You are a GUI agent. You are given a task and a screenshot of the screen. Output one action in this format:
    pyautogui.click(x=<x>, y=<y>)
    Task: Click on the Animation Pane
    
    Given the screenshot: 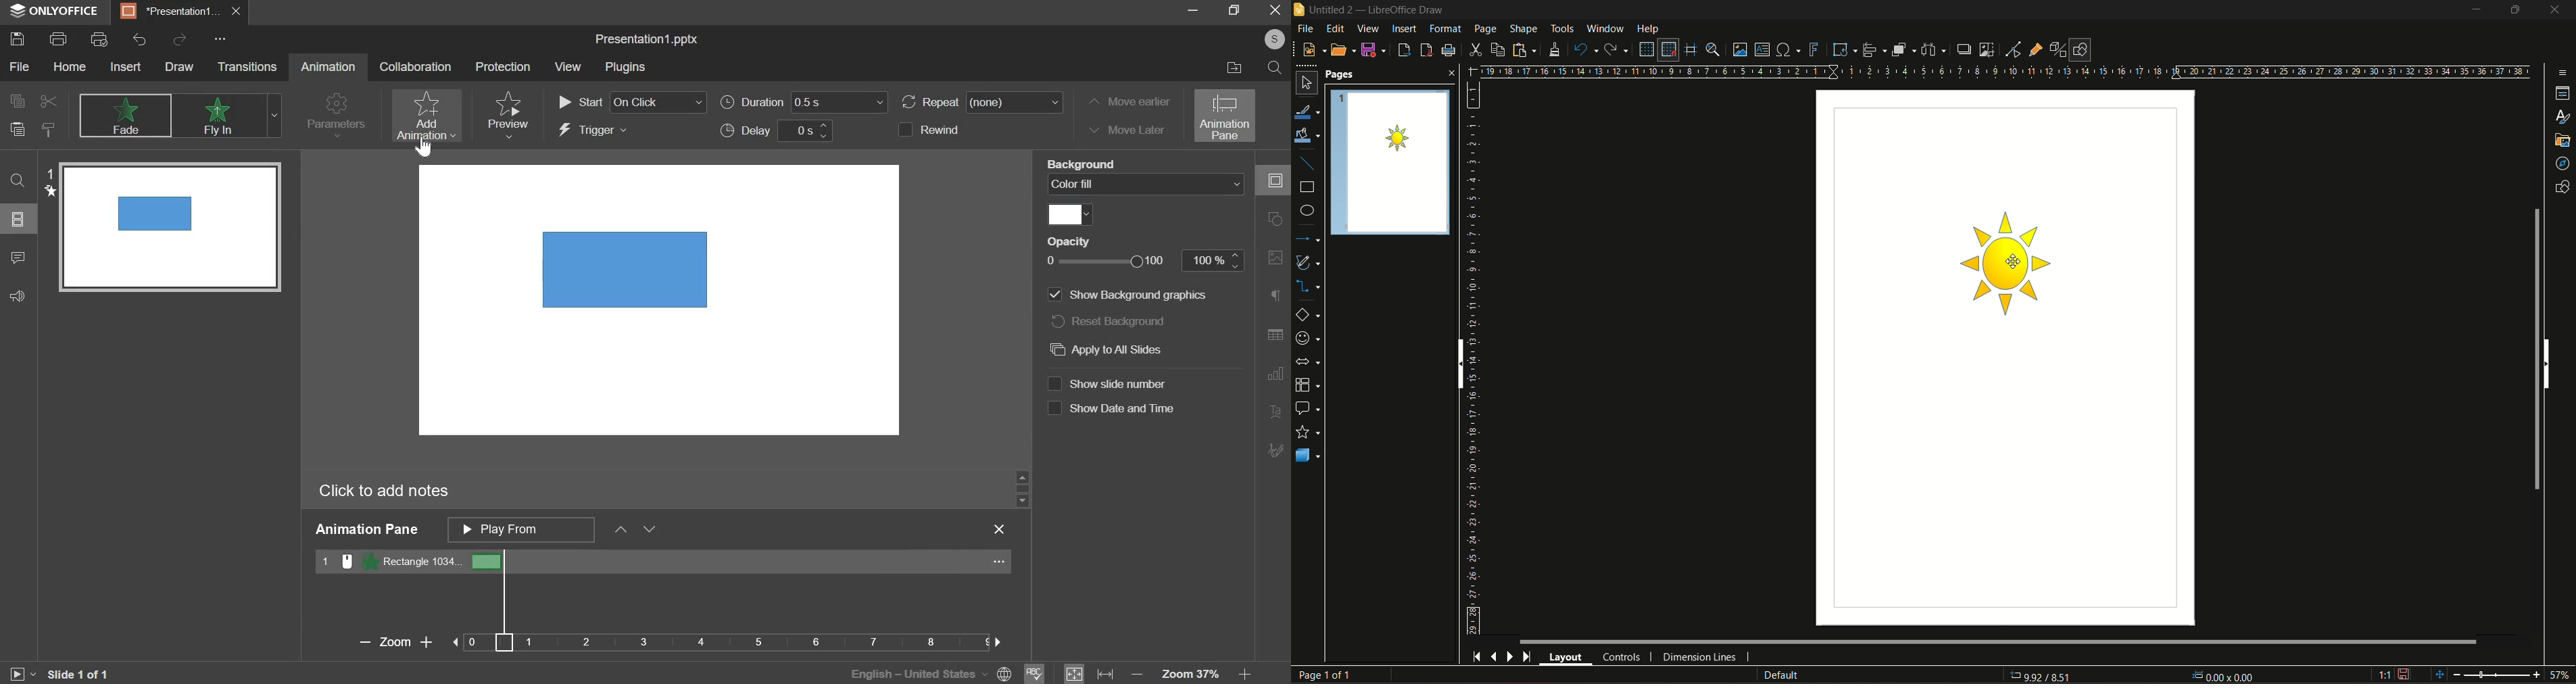 What is the action you would take?
    pyautogui.click(x=1274, y=330)
    